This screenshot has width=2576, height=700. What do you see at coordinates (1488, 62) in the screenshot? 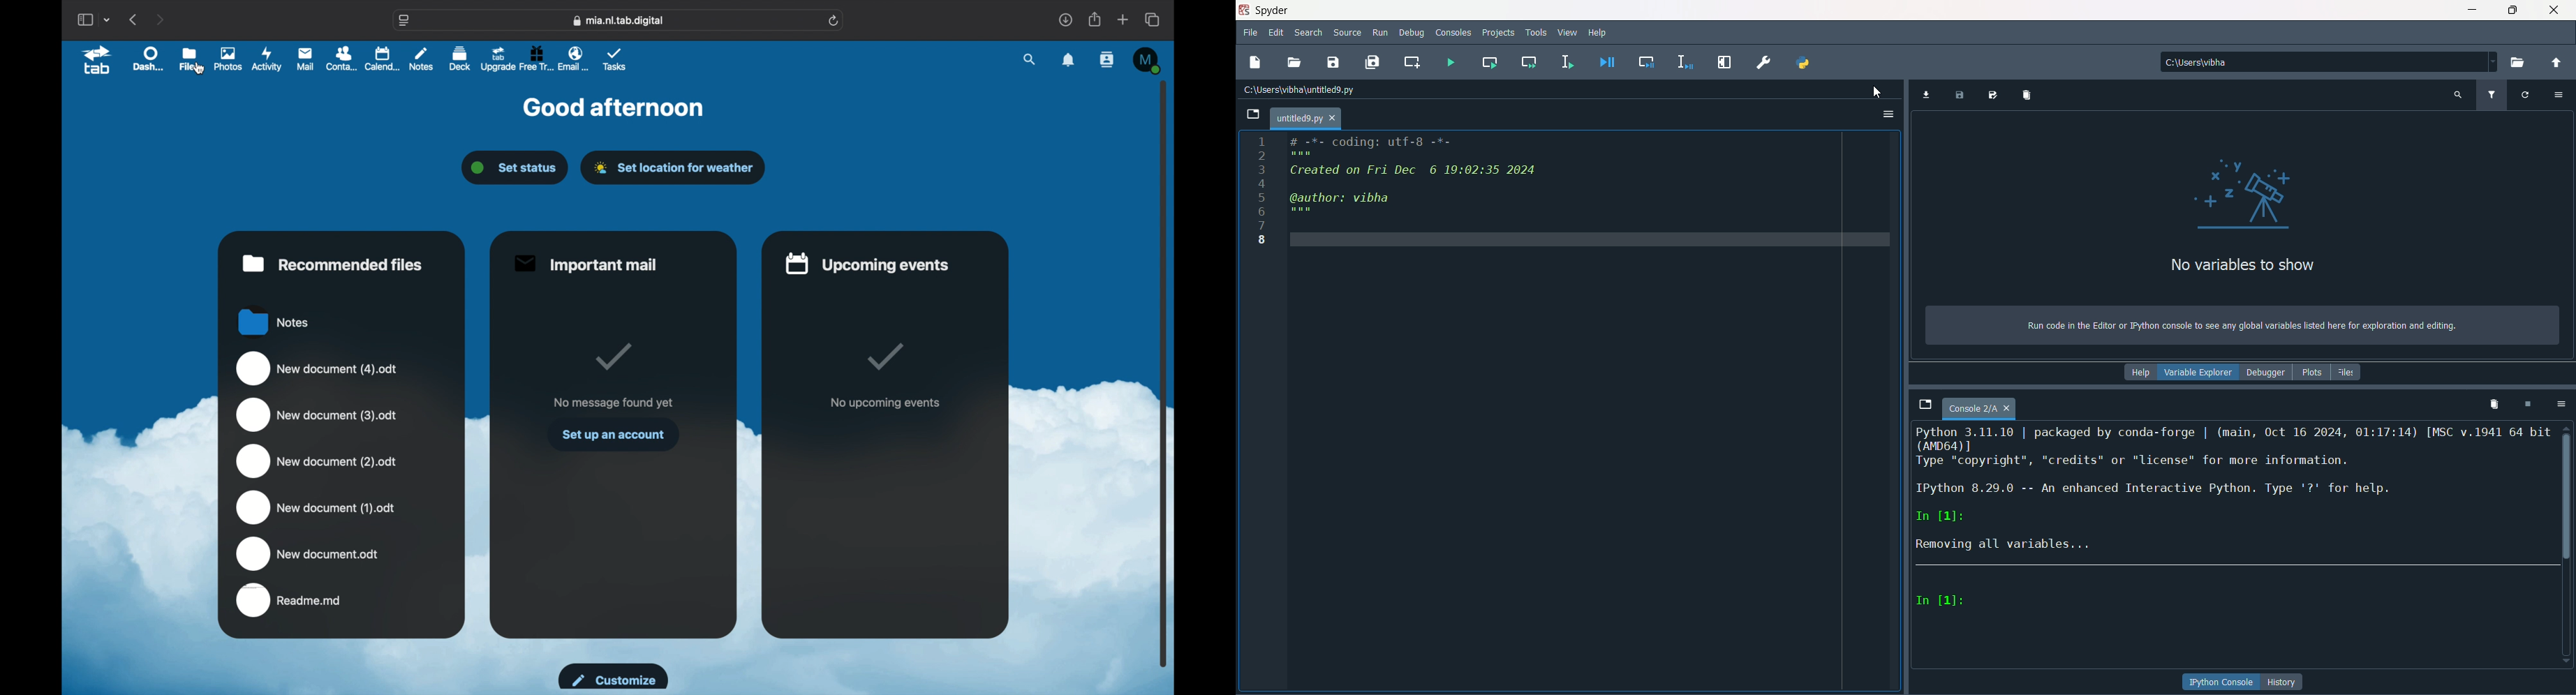
I see `run current cell` at bounding box center [1488, 62].